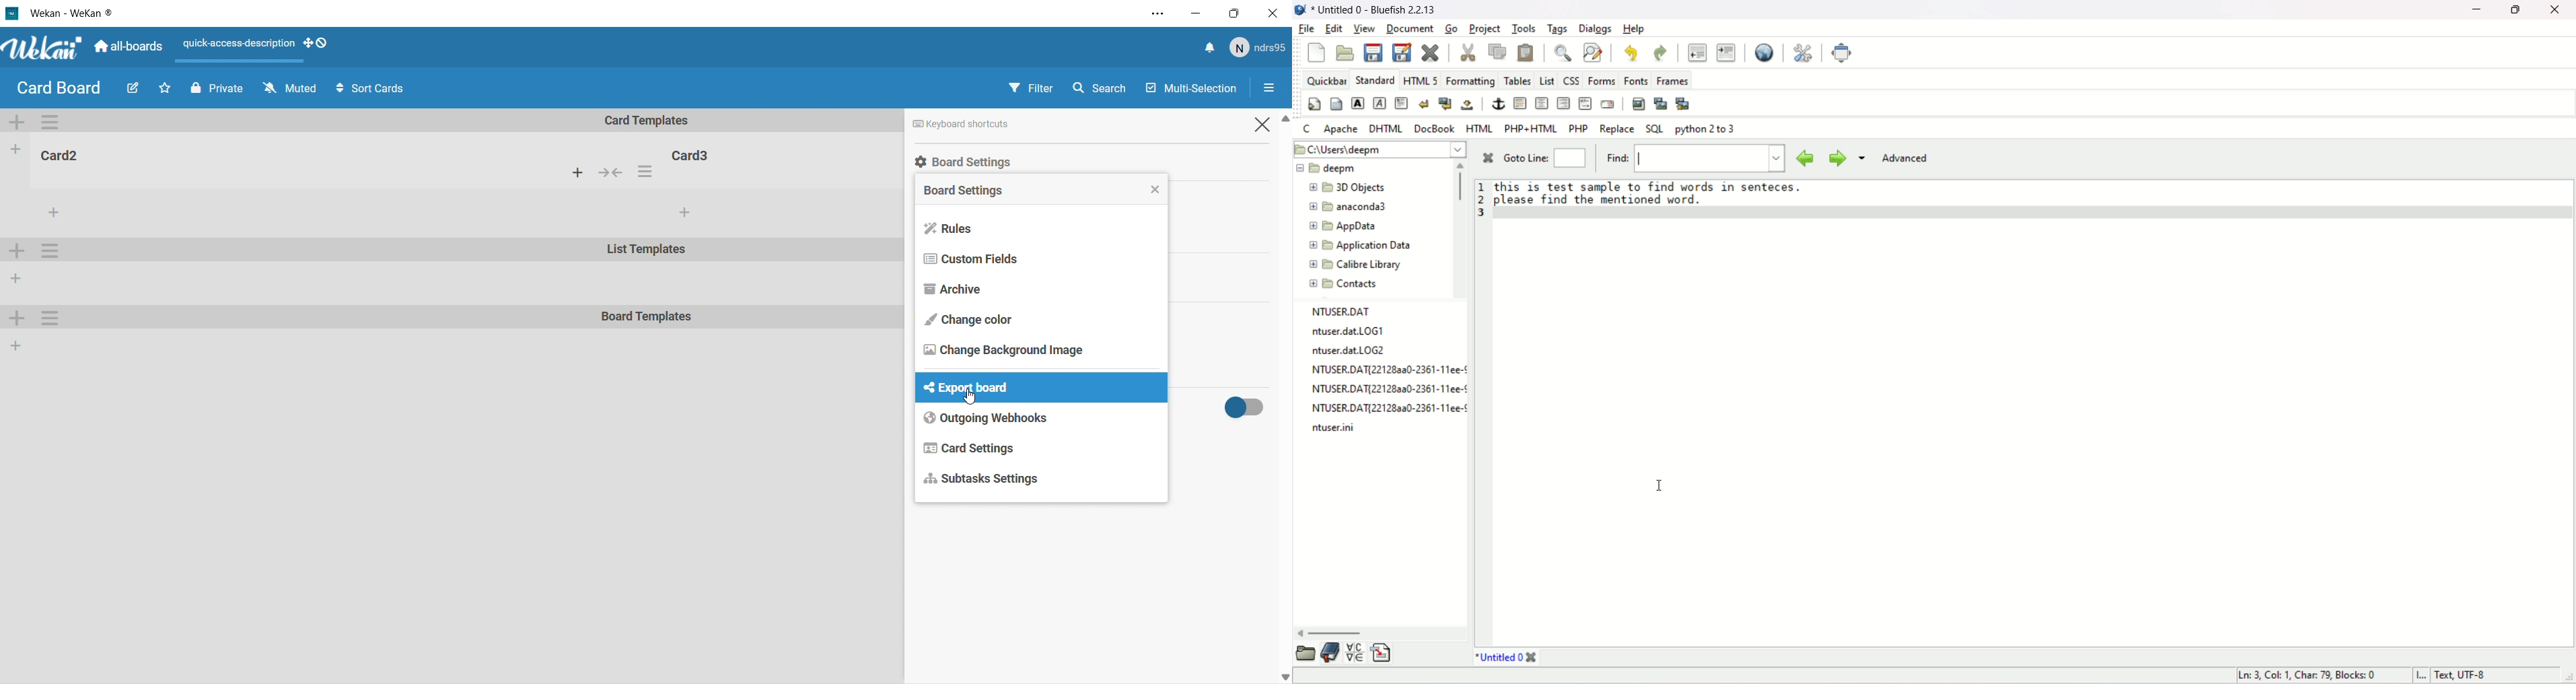 This screenshot has height=700, width=2576. Describe the element at coordinates (14, 249) in the screenshot. I see `` at that location.